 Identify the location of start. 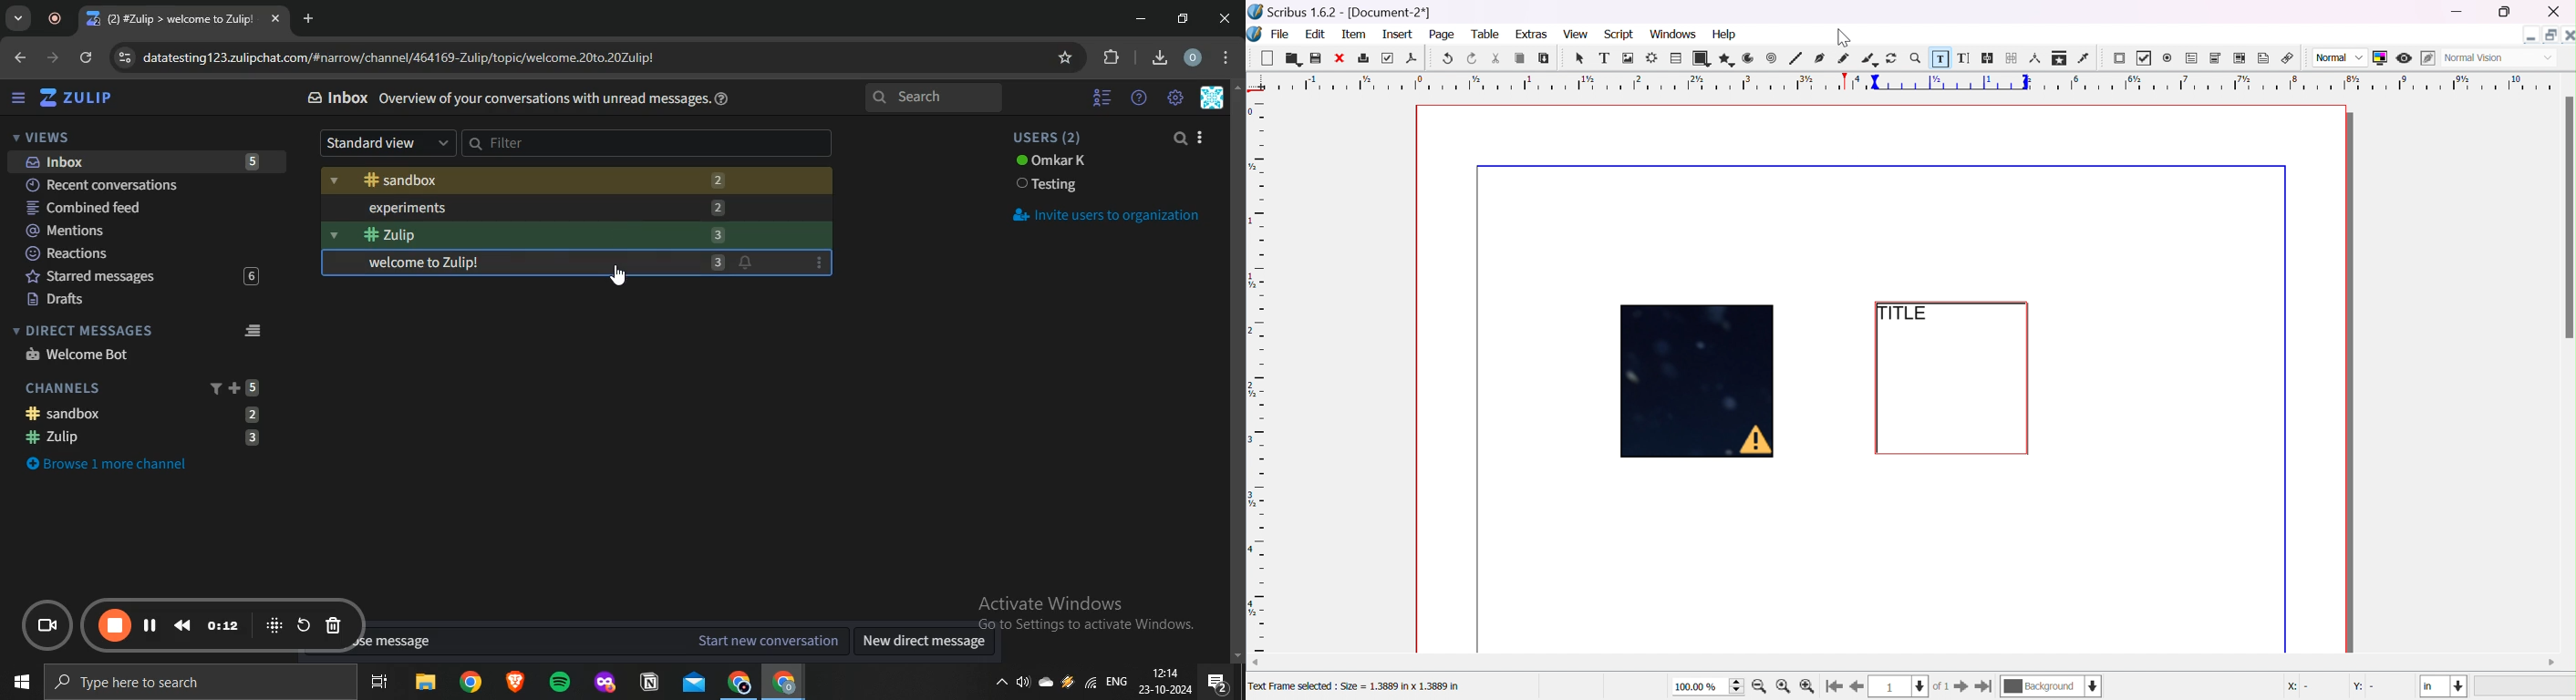
(18, 685).